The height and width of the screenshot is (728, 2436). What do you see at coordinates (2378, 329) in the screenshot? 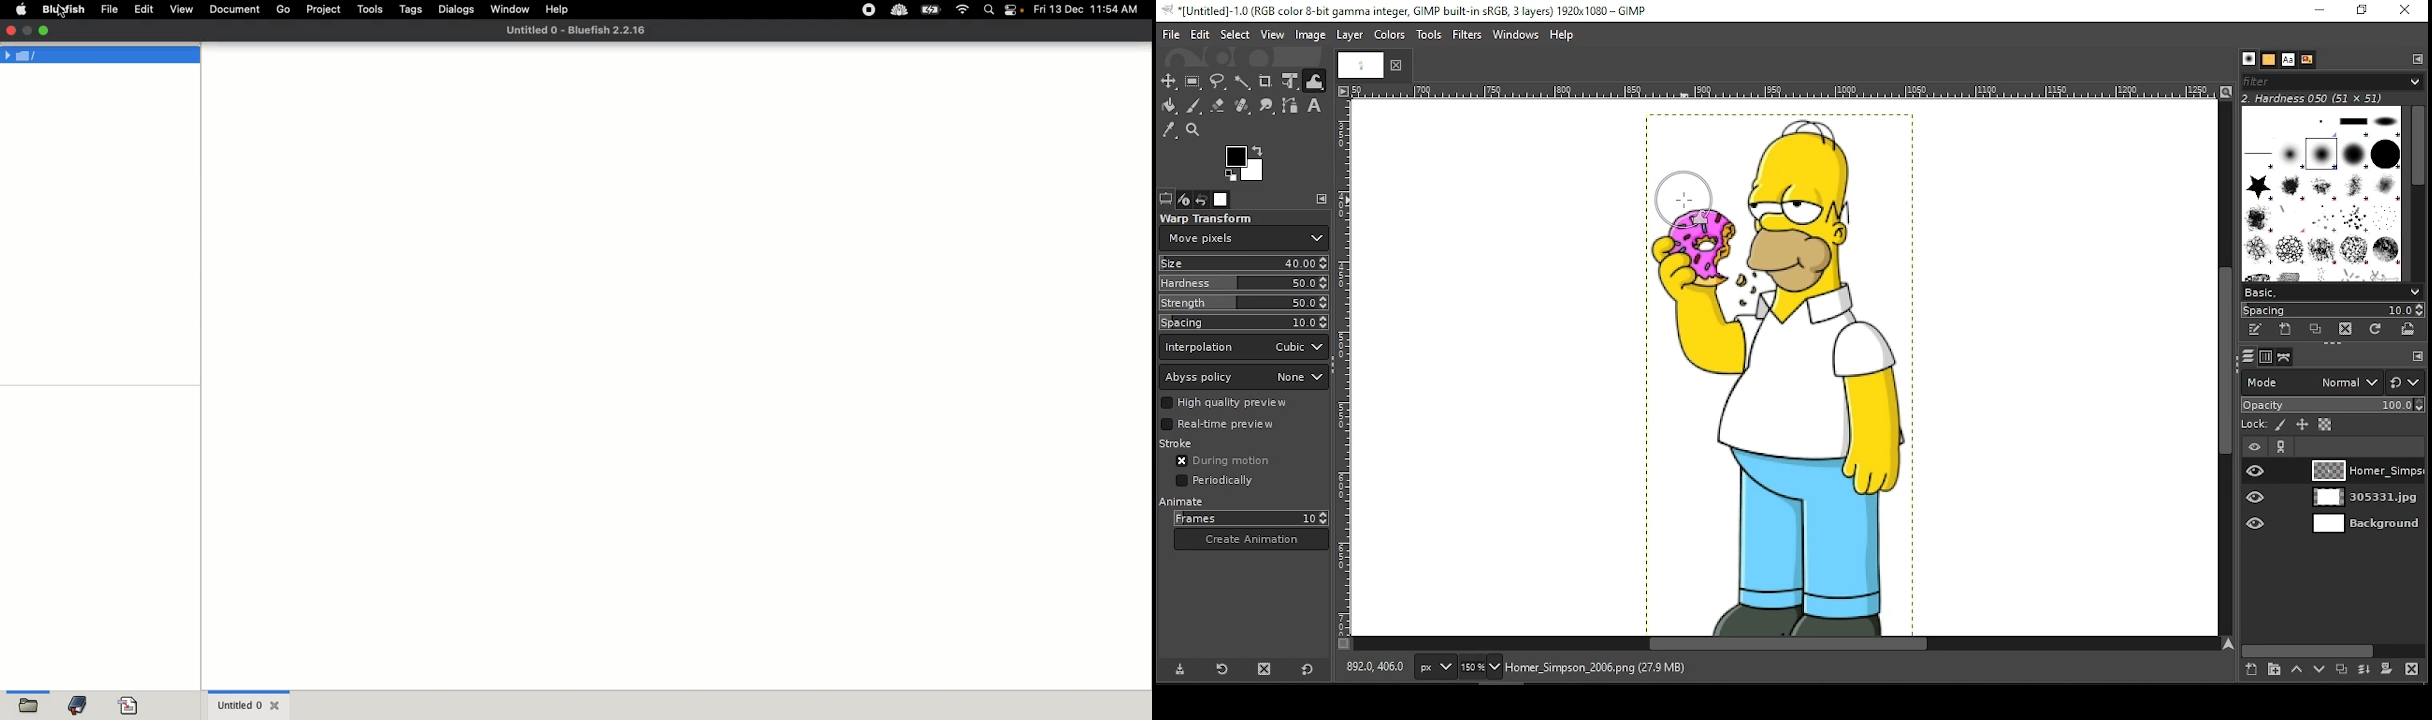
I see `refresh brushes` at bounding box center [2378, 329].